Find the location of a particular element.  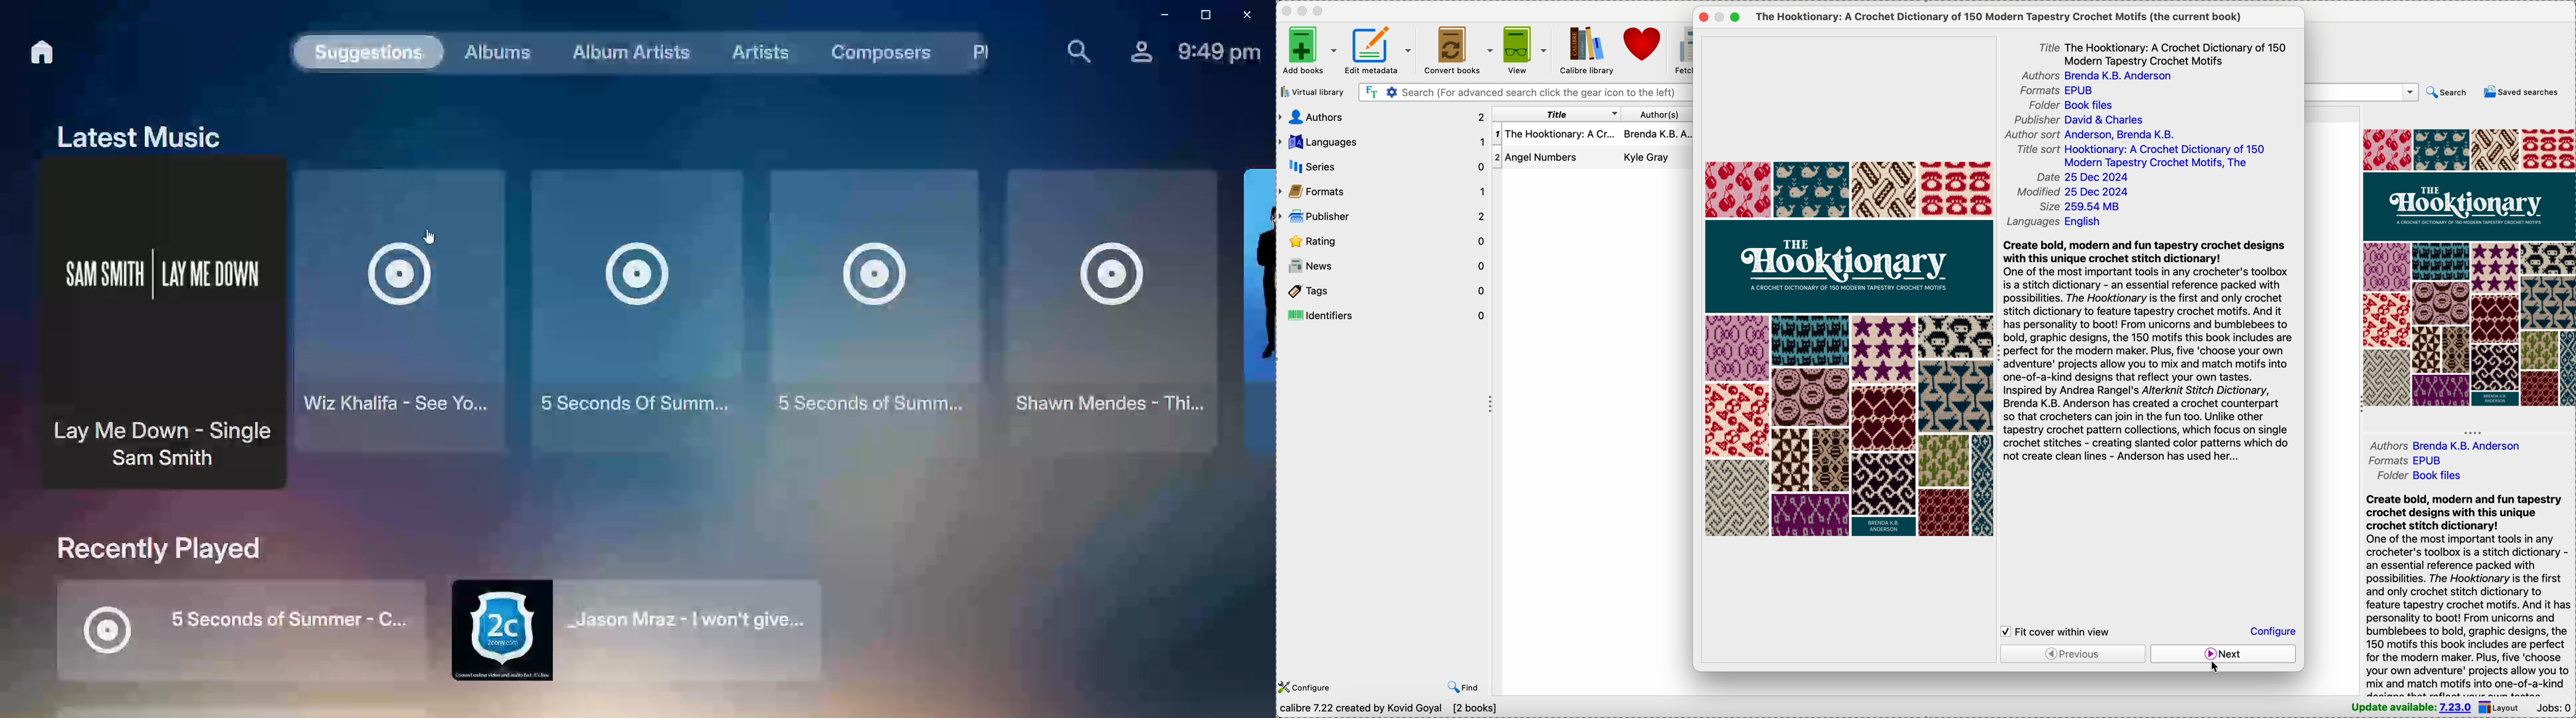

Albums is located at coordinates (493, 53).